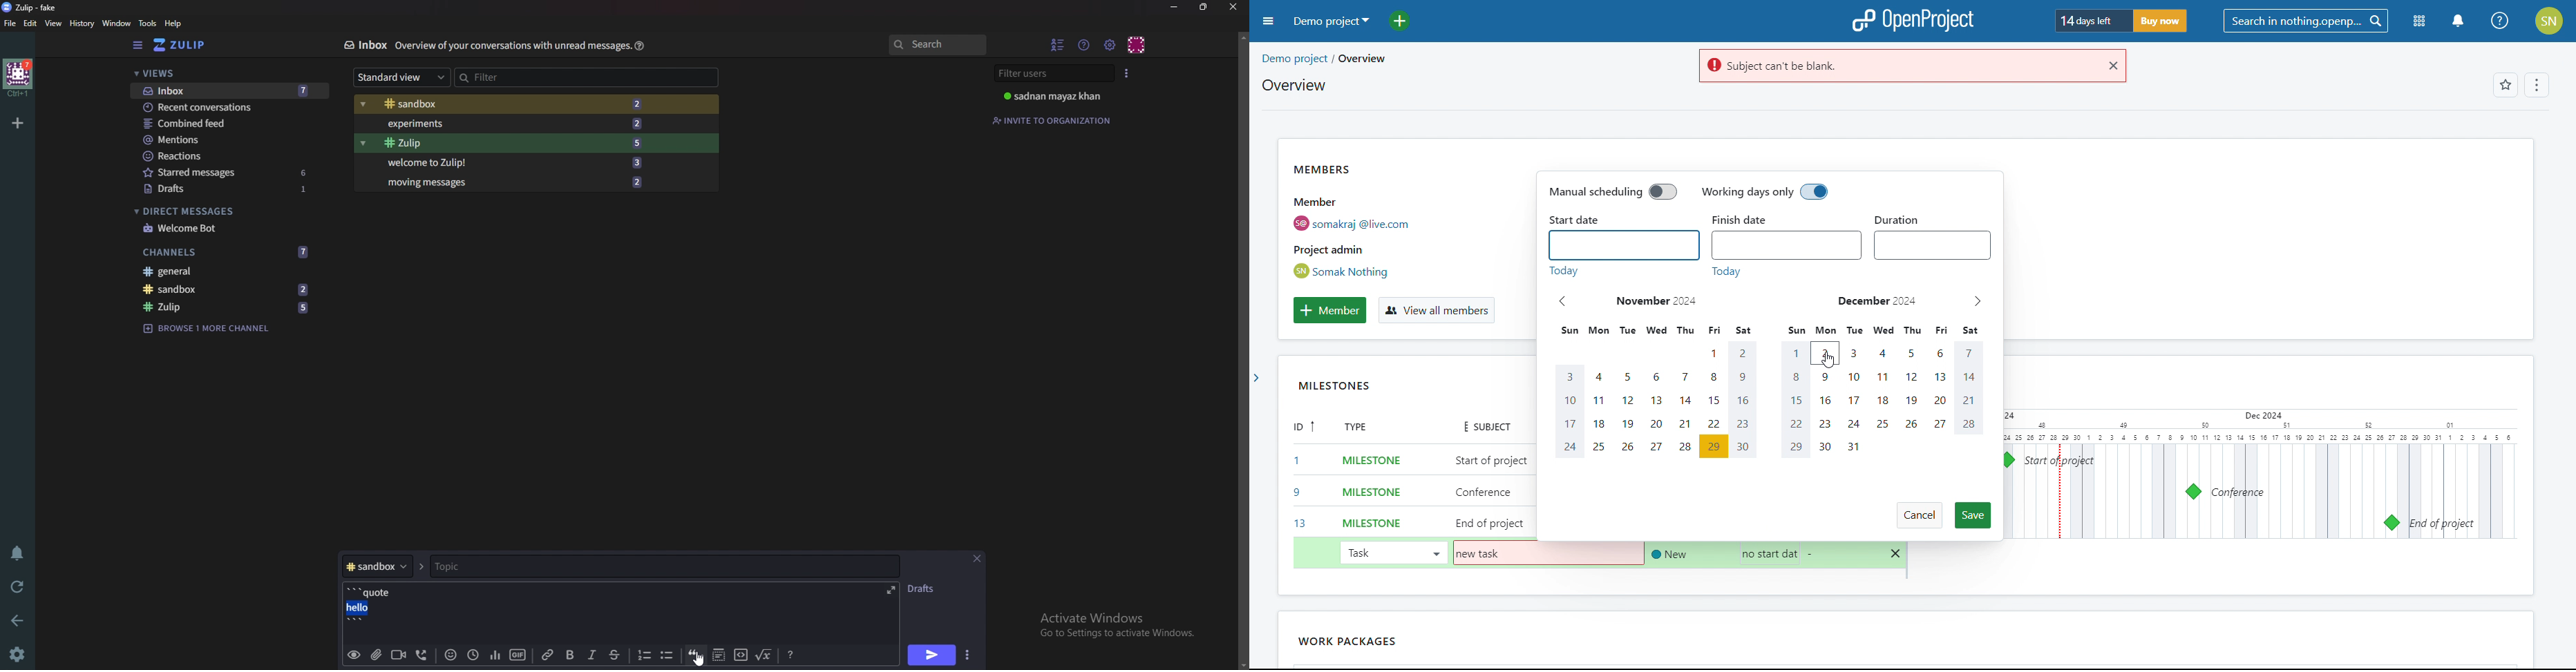 The image size is (2576, 672). I want to click on 5, so click(640, 142).